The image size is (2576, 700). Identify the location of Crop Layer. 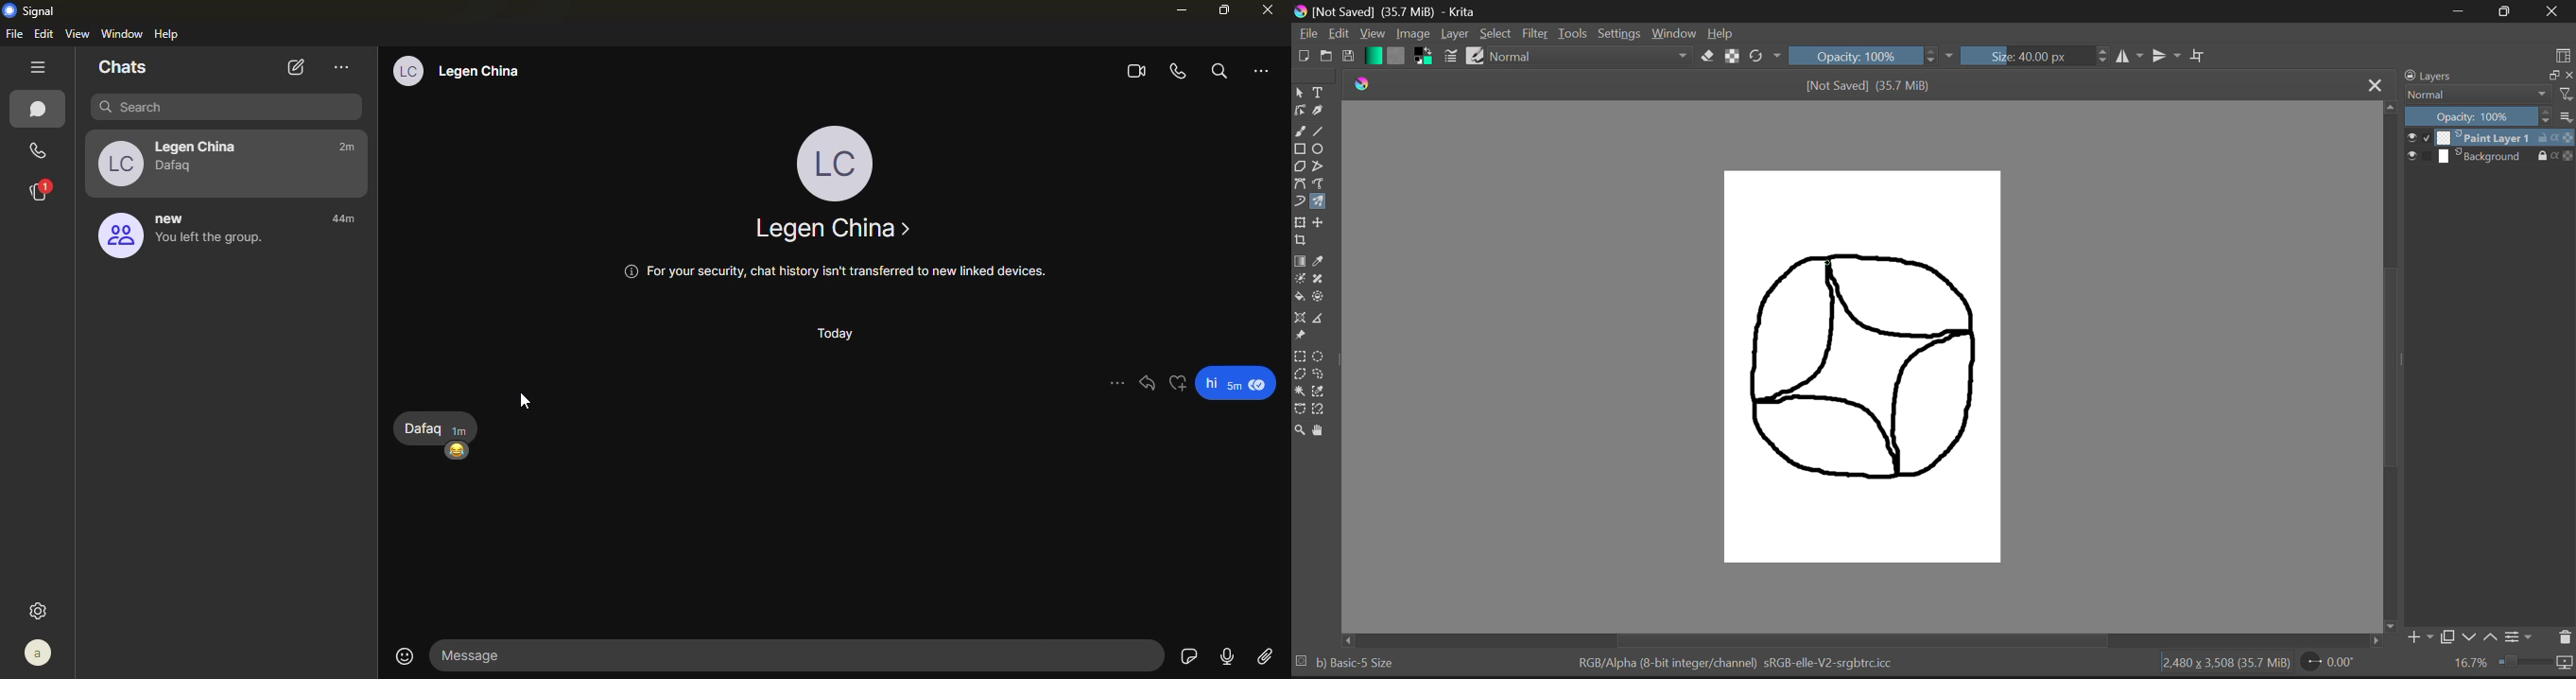
(1301, 240).